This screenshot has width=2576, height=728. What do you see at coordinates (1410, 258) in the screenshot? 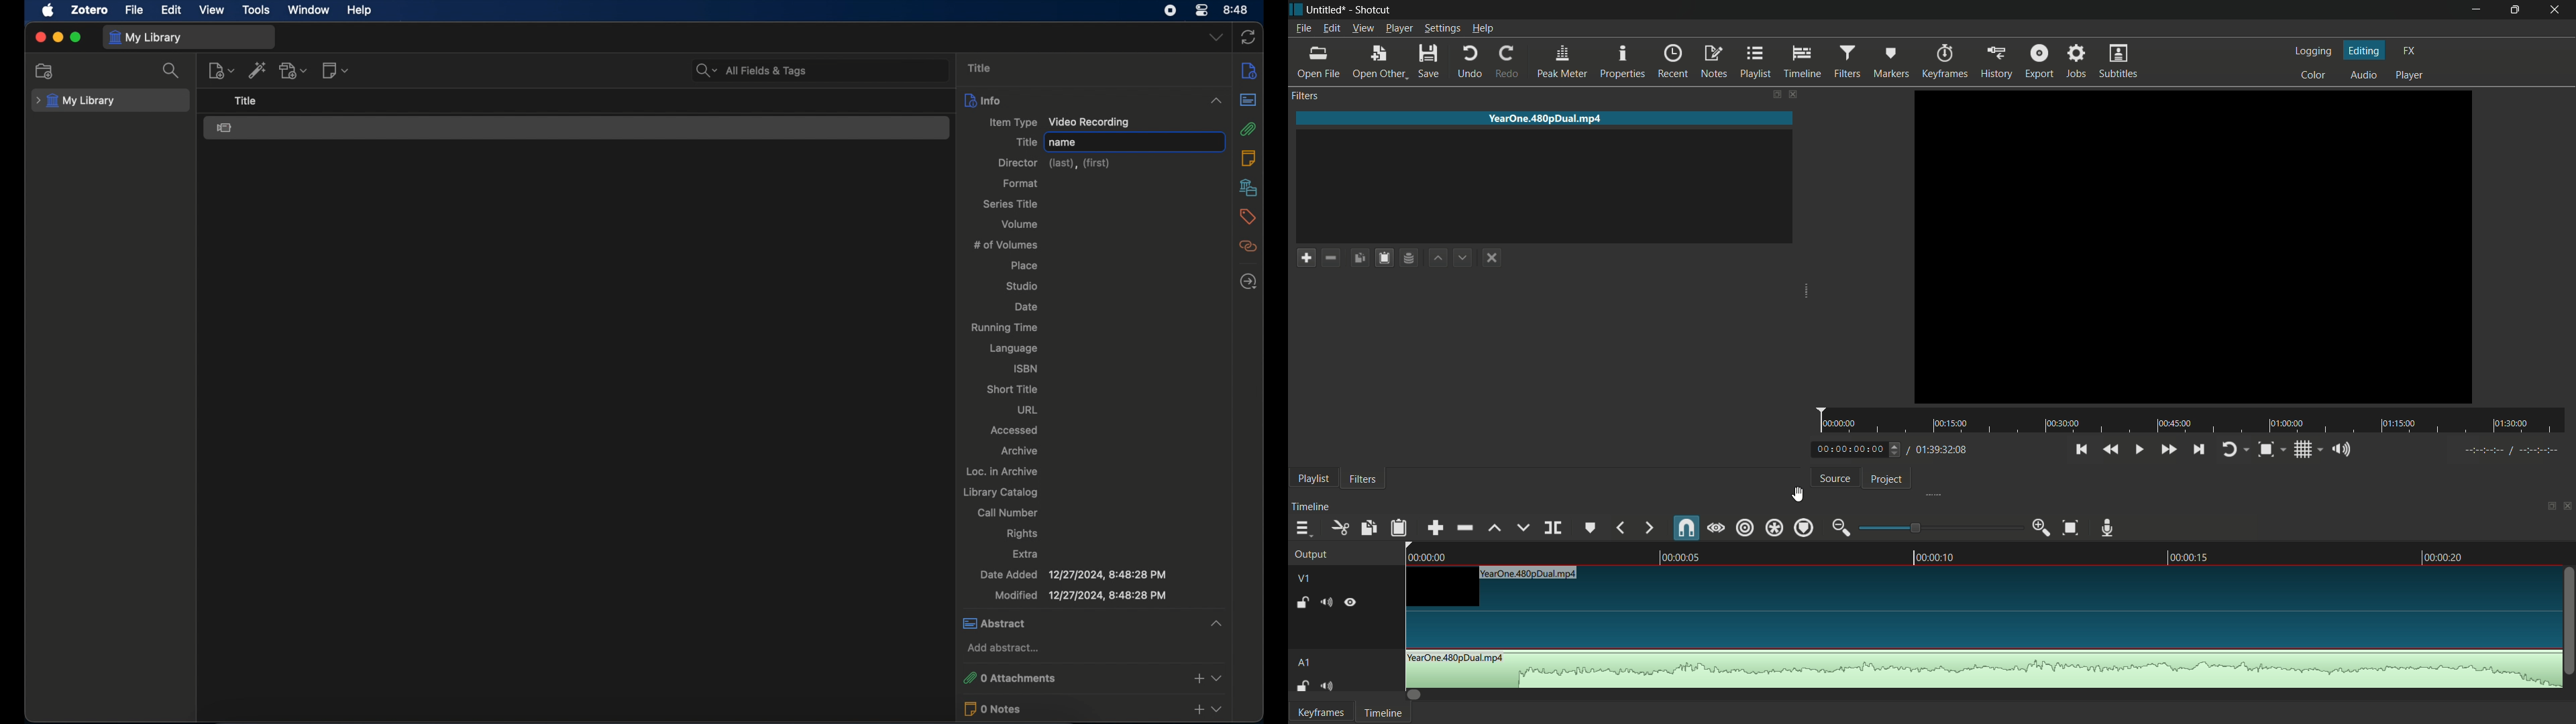
I see `save filter set` at bounding box center [1410, 258].